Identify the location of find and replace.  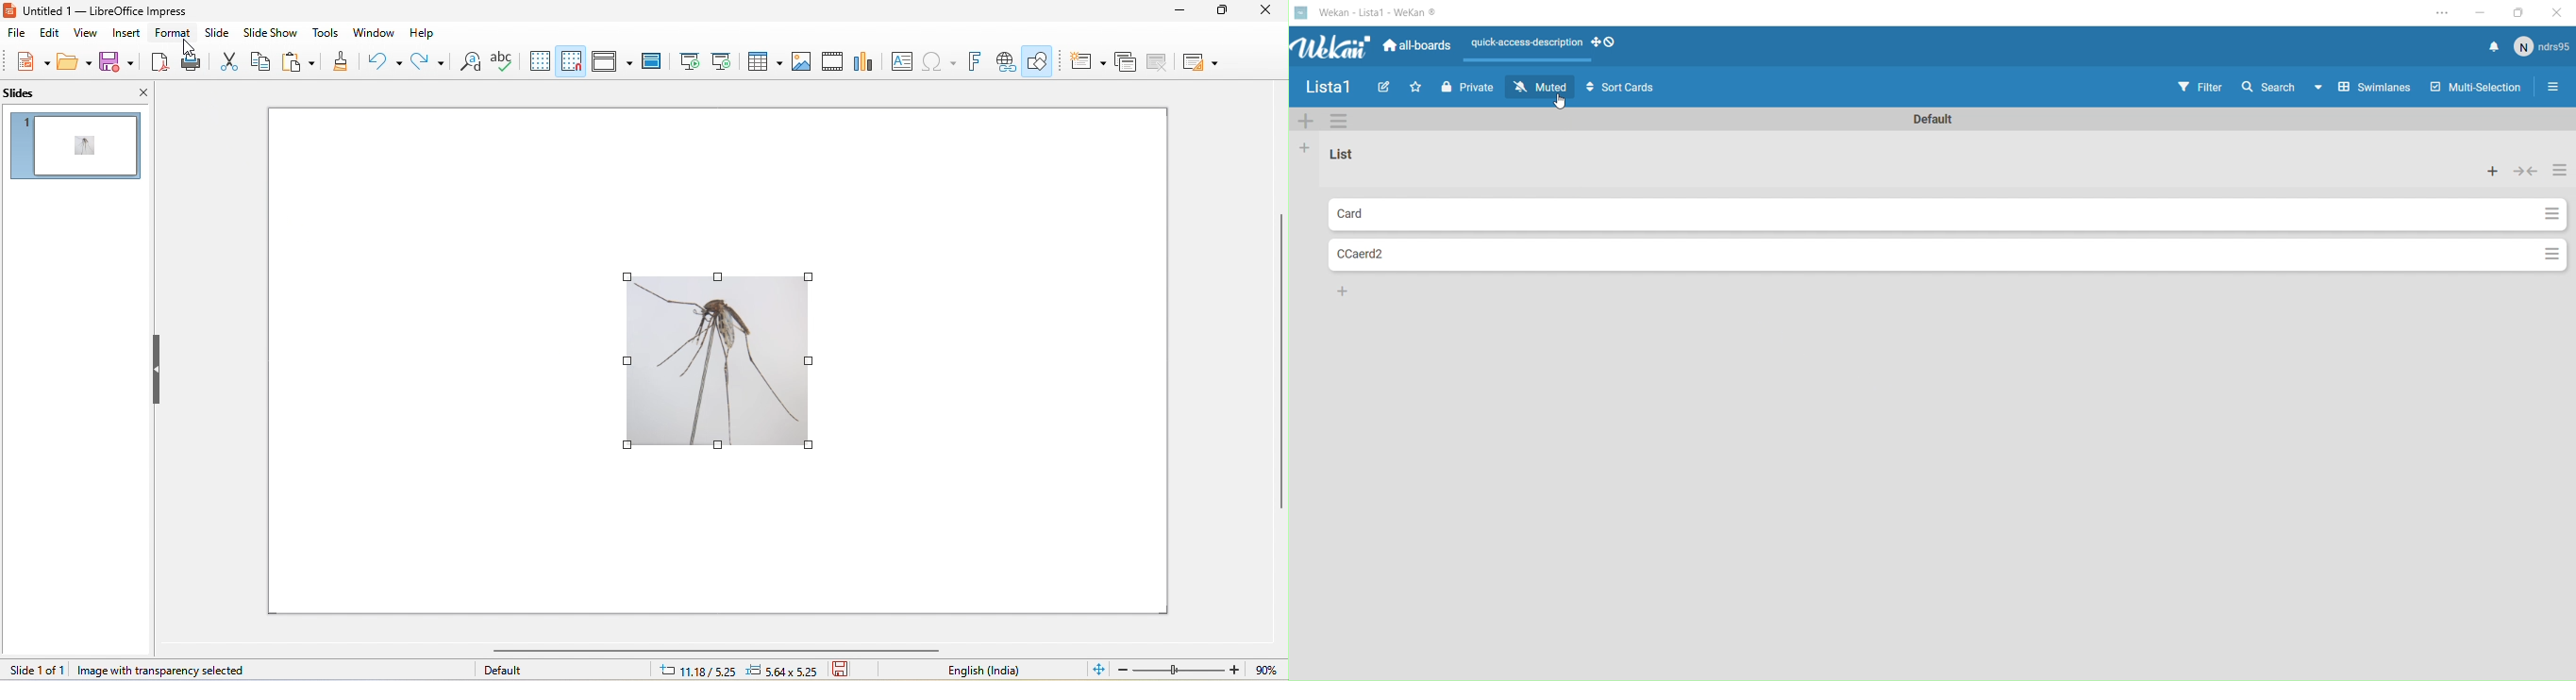
(470, 60).